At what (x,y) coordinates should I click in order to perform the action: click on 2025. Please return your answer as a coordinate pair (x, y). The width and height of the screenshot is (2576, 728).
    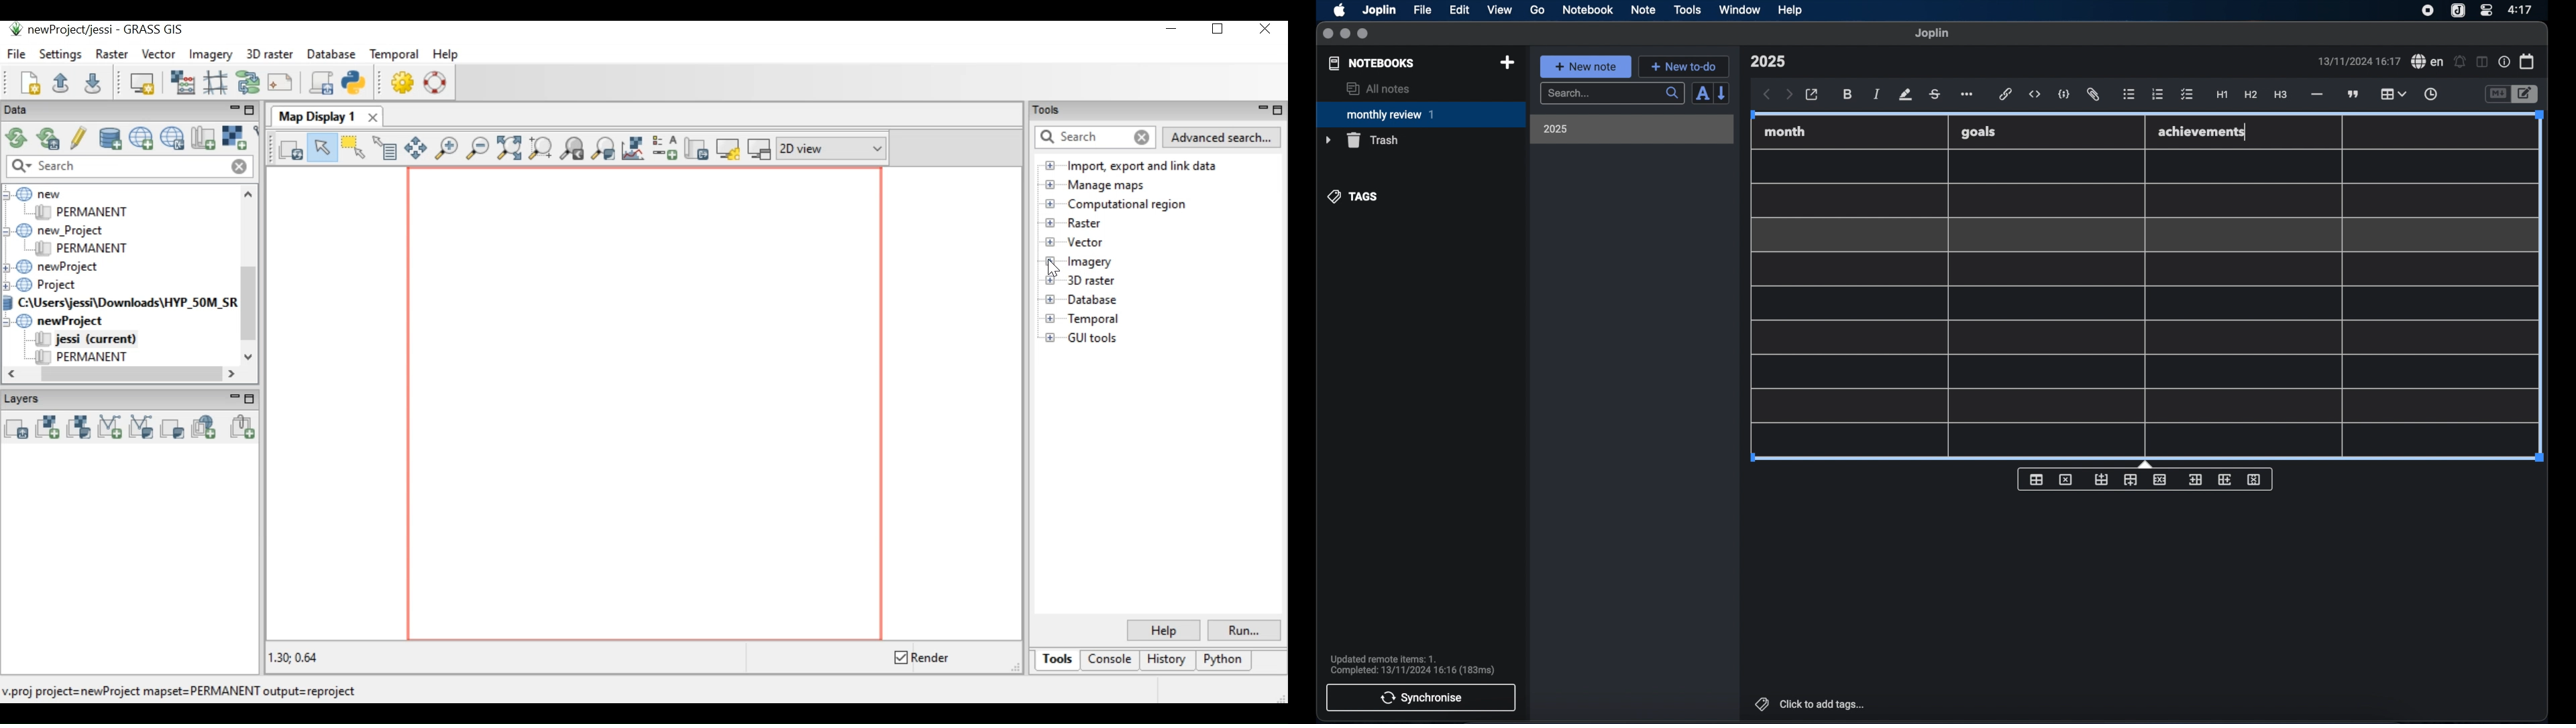
    Looking at the image, I should click on (1556, 129).